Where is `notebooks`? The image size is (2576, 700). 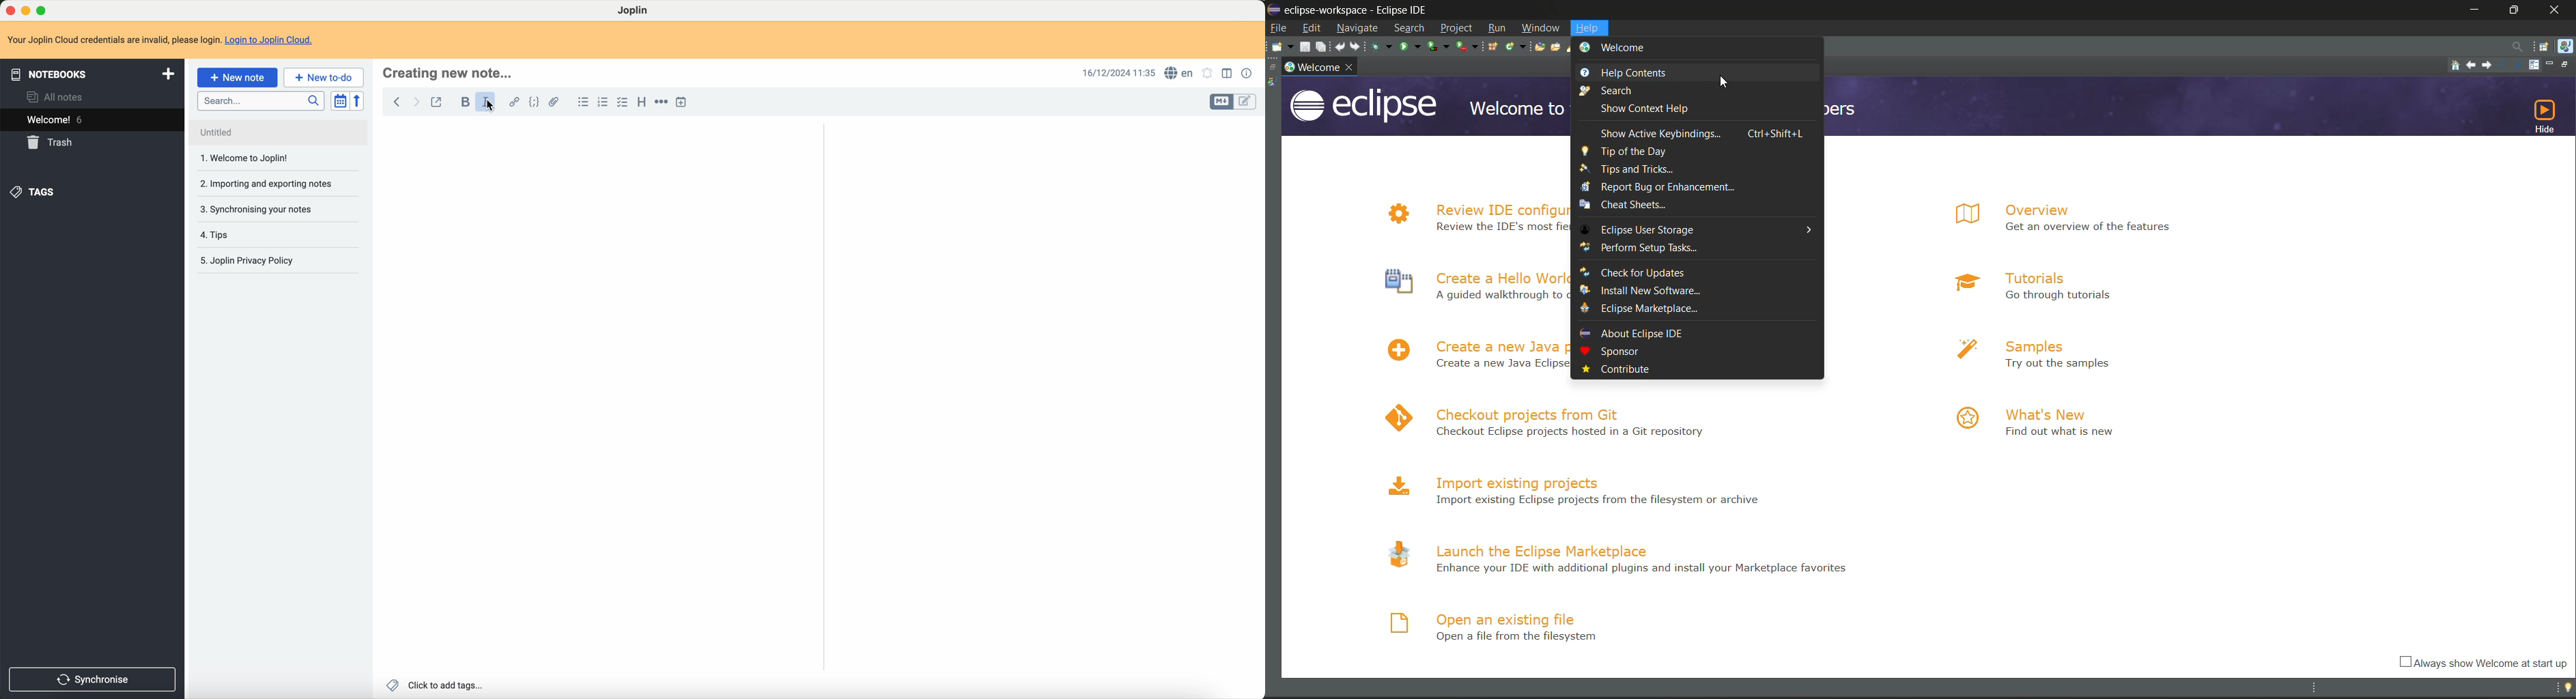 notebooks is located at coordinates (90, 73).